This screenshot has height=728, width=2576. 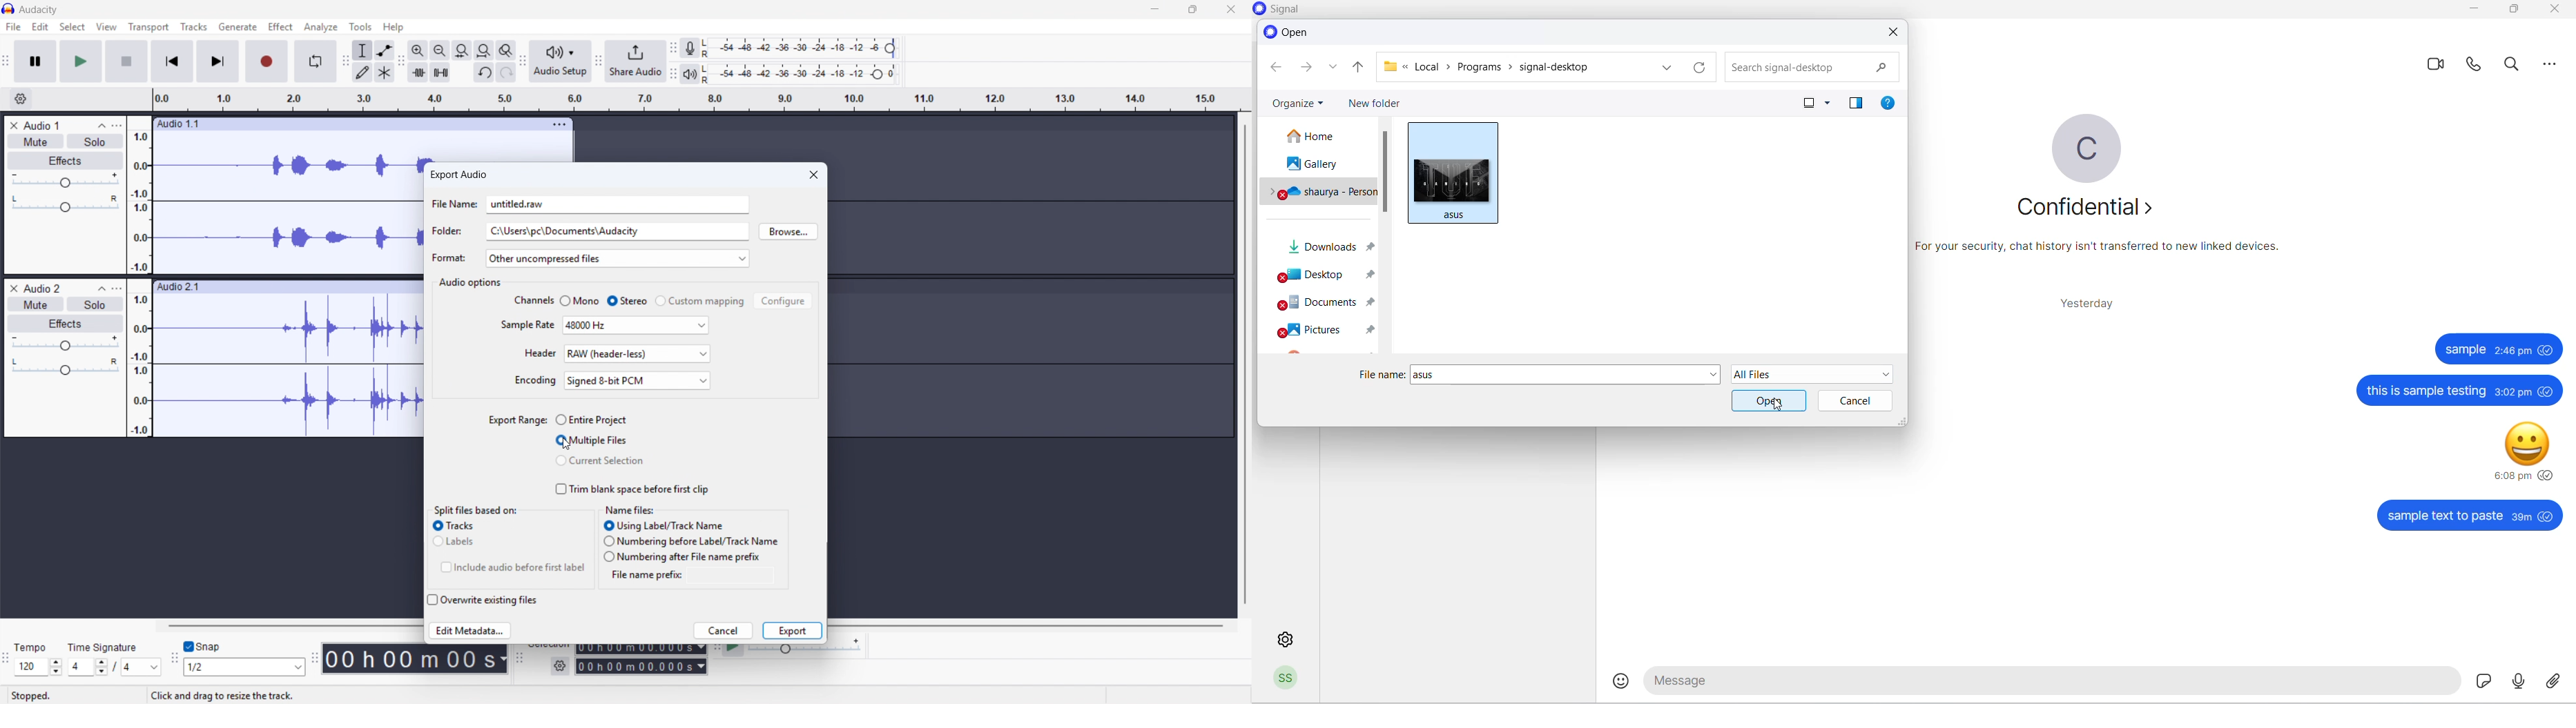 I want to click on Time toolbar, so click(x=316, y=659).